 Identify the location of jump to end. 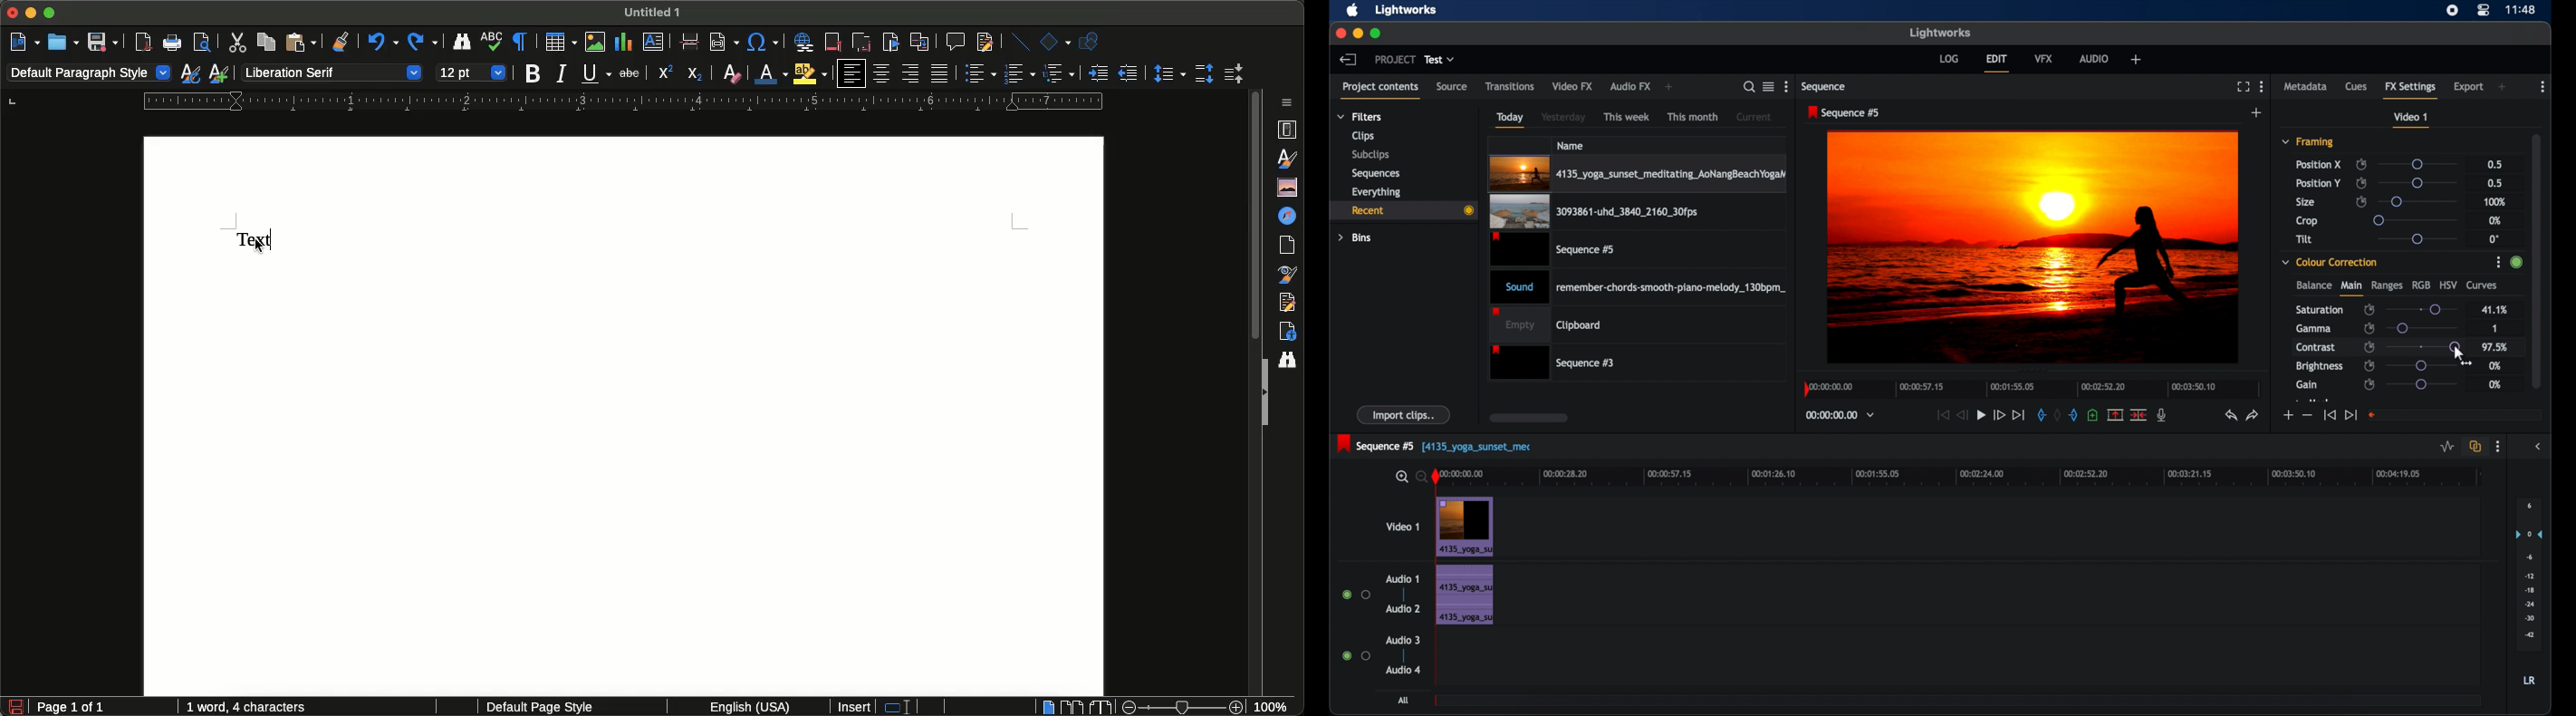
(2351, 414).